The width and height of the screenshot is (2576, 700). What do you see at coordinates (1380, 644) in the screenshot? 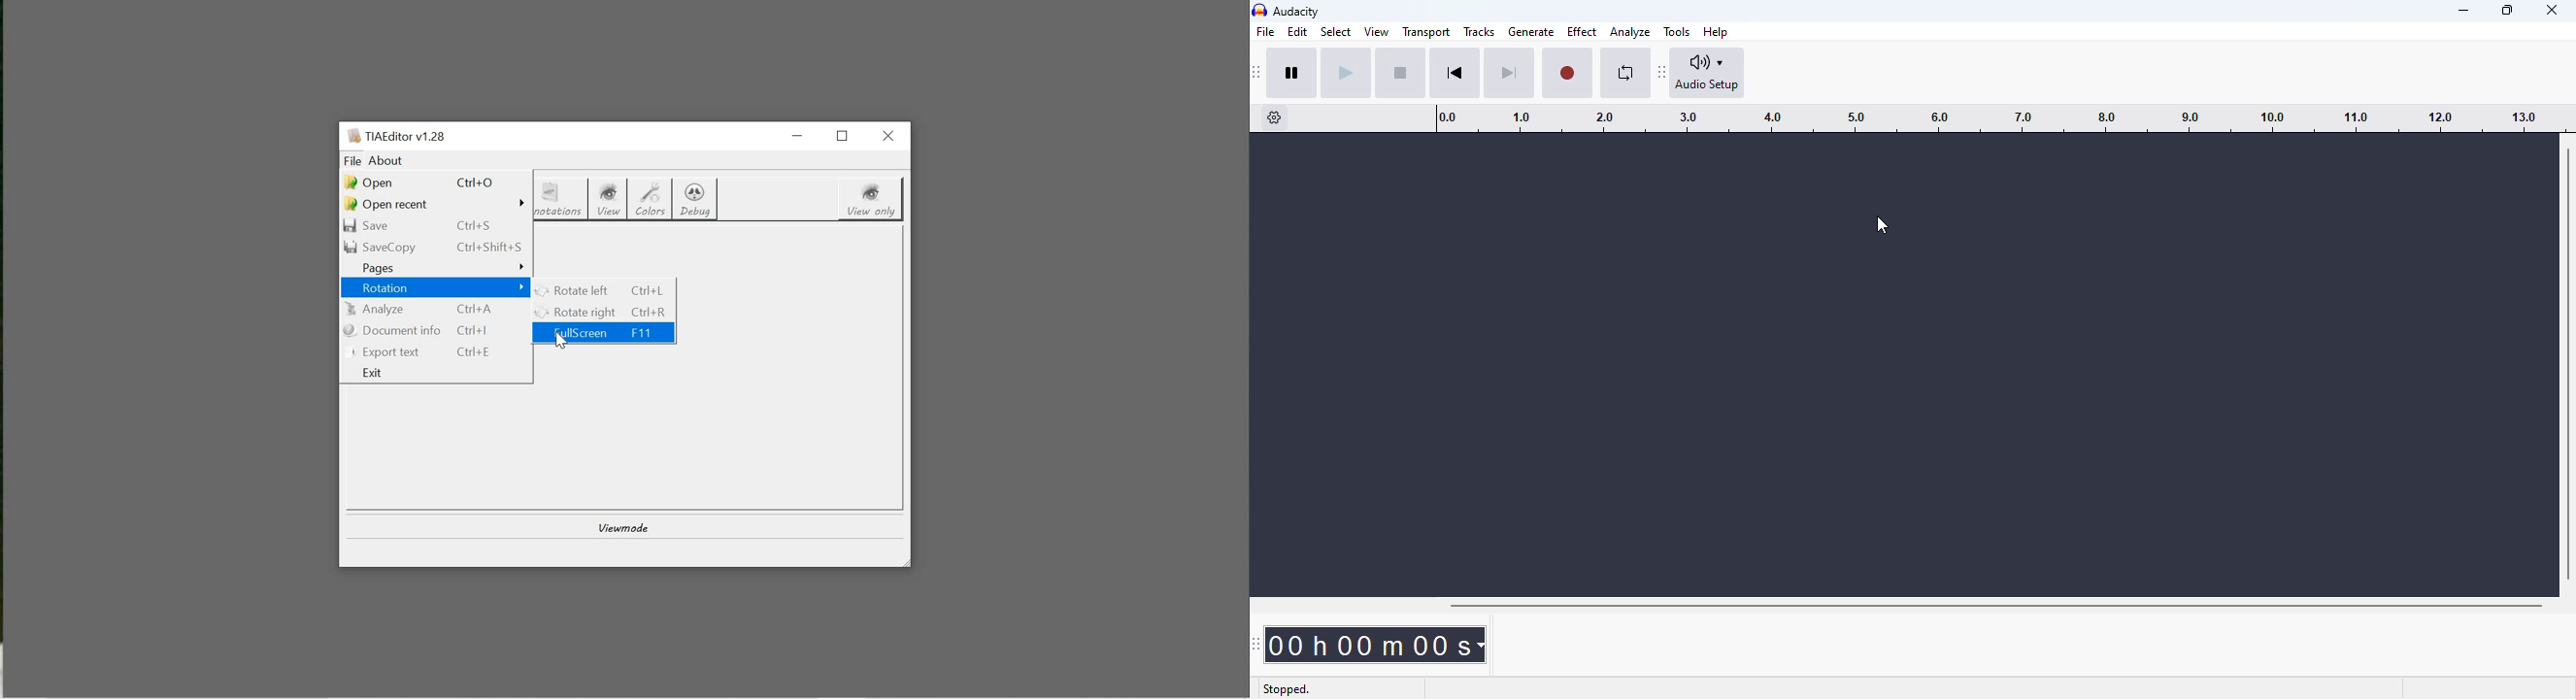
I see `time` at bounding box center [1380, 644].